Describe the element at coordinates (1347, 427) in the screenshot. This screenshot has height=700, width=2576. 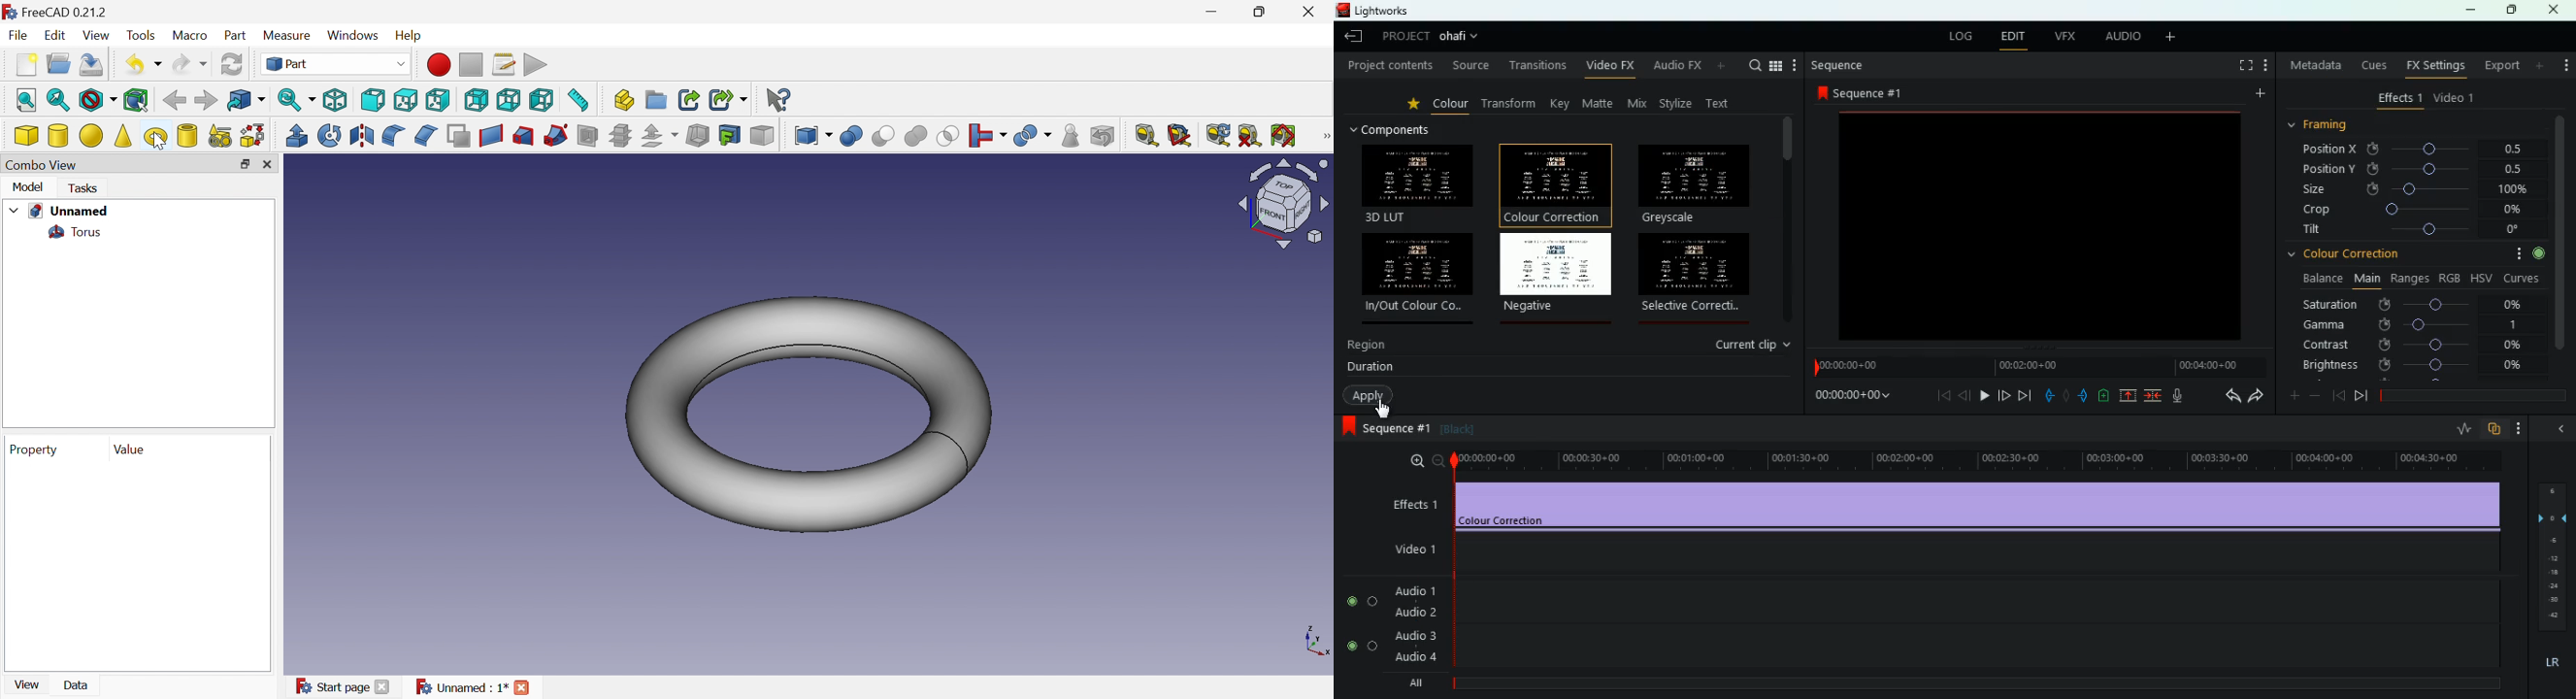
I see `icon` at that location.